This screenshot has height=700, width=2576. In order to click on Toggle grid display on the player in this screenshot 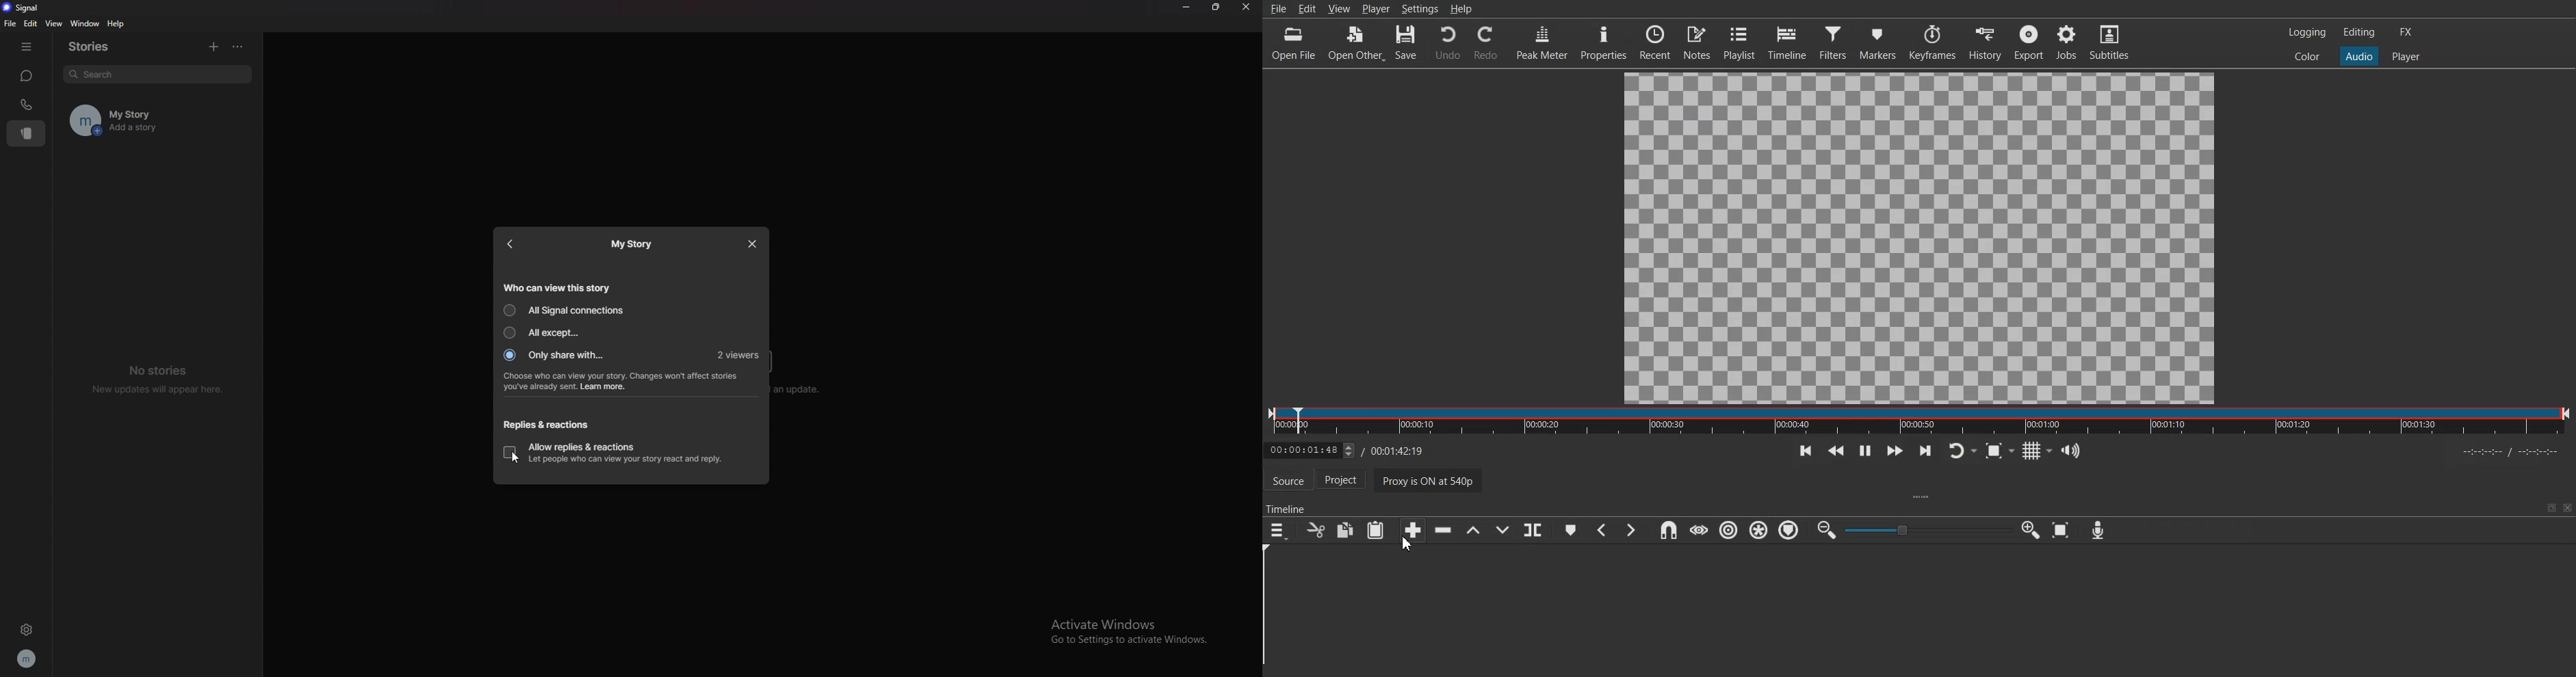, I will do `click(2038, 449)`.